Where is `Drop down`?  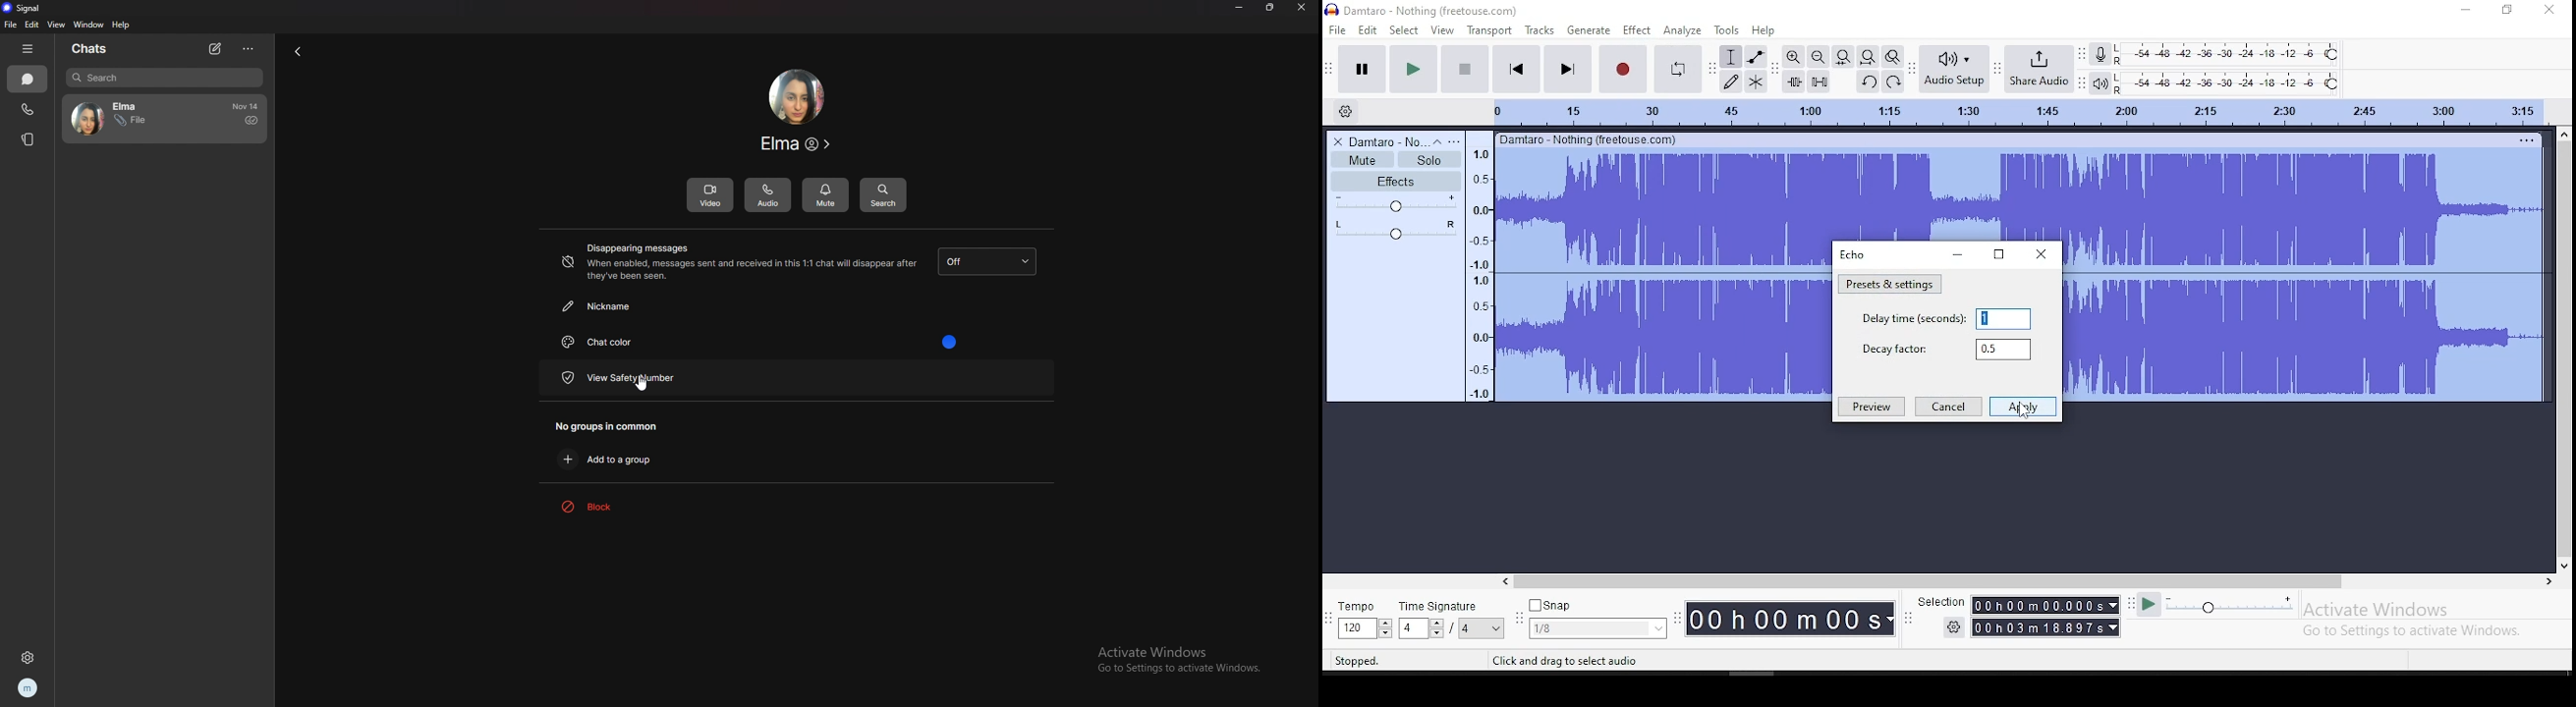
Drop down is located at coordinates (1435, 627).